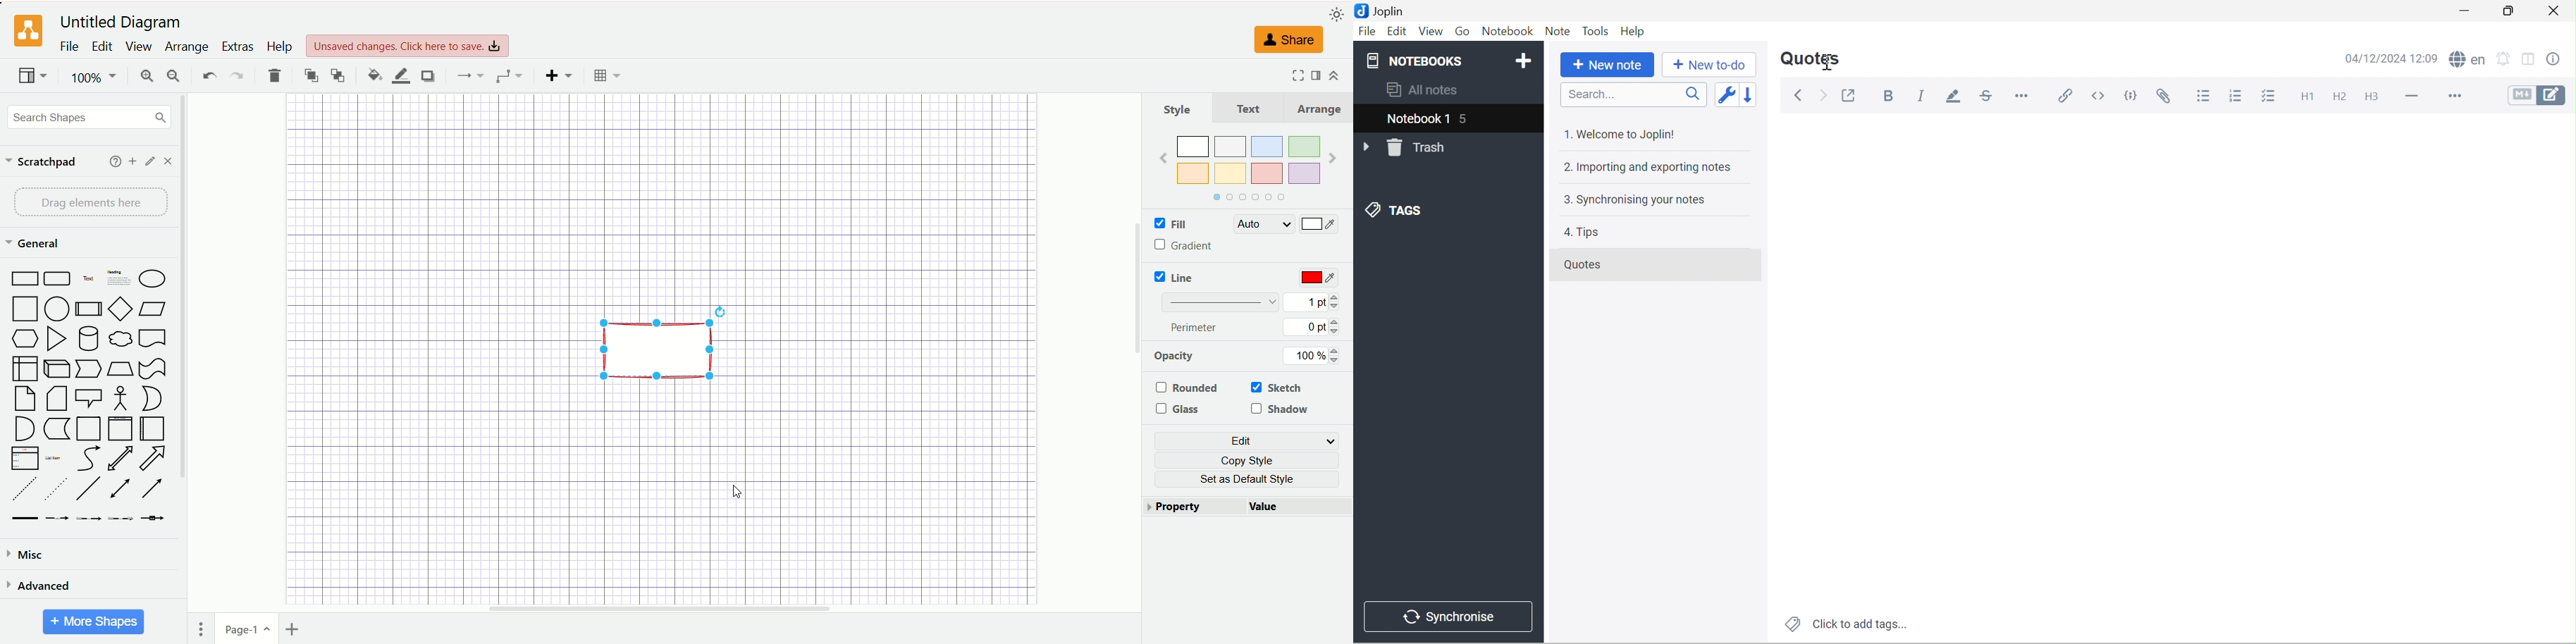 The width and height of the screenshot is (2576, 644). What do you see at coordinates (2541, 96) in the screenshot?
I see `Toggle editors` at bounding box center [2541, 96].